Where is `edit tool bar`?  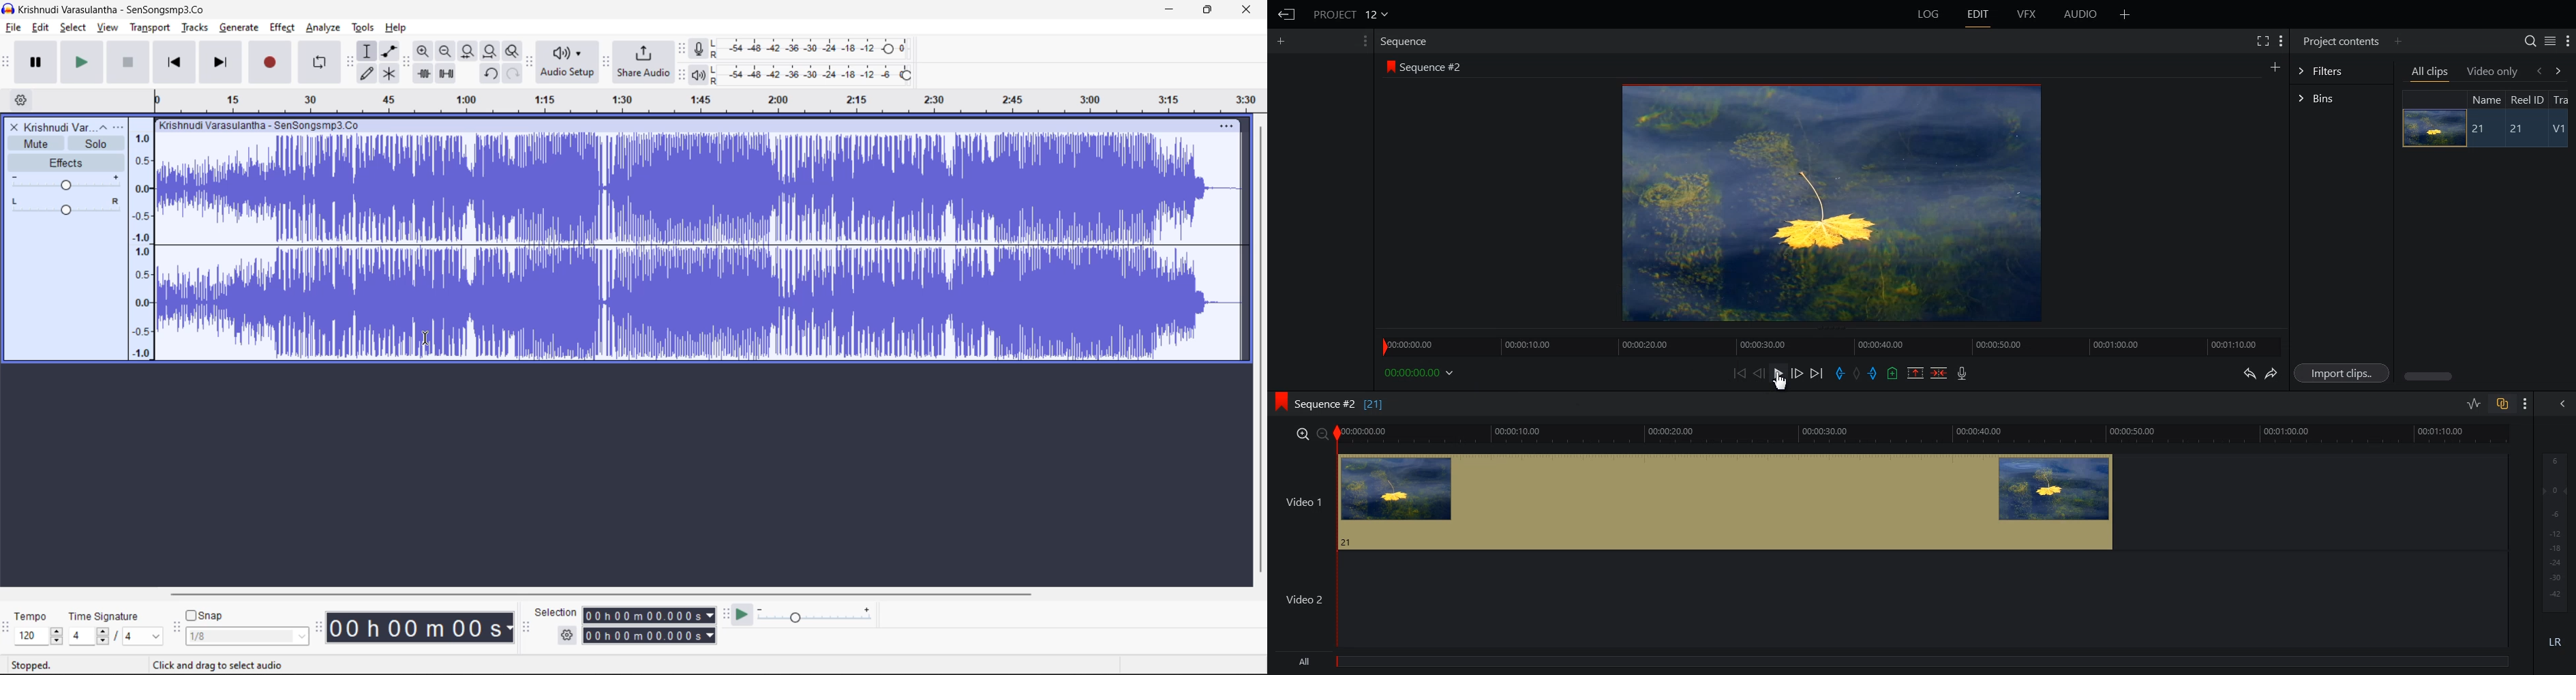
edit tool bar is located at coordinates (405, 62).